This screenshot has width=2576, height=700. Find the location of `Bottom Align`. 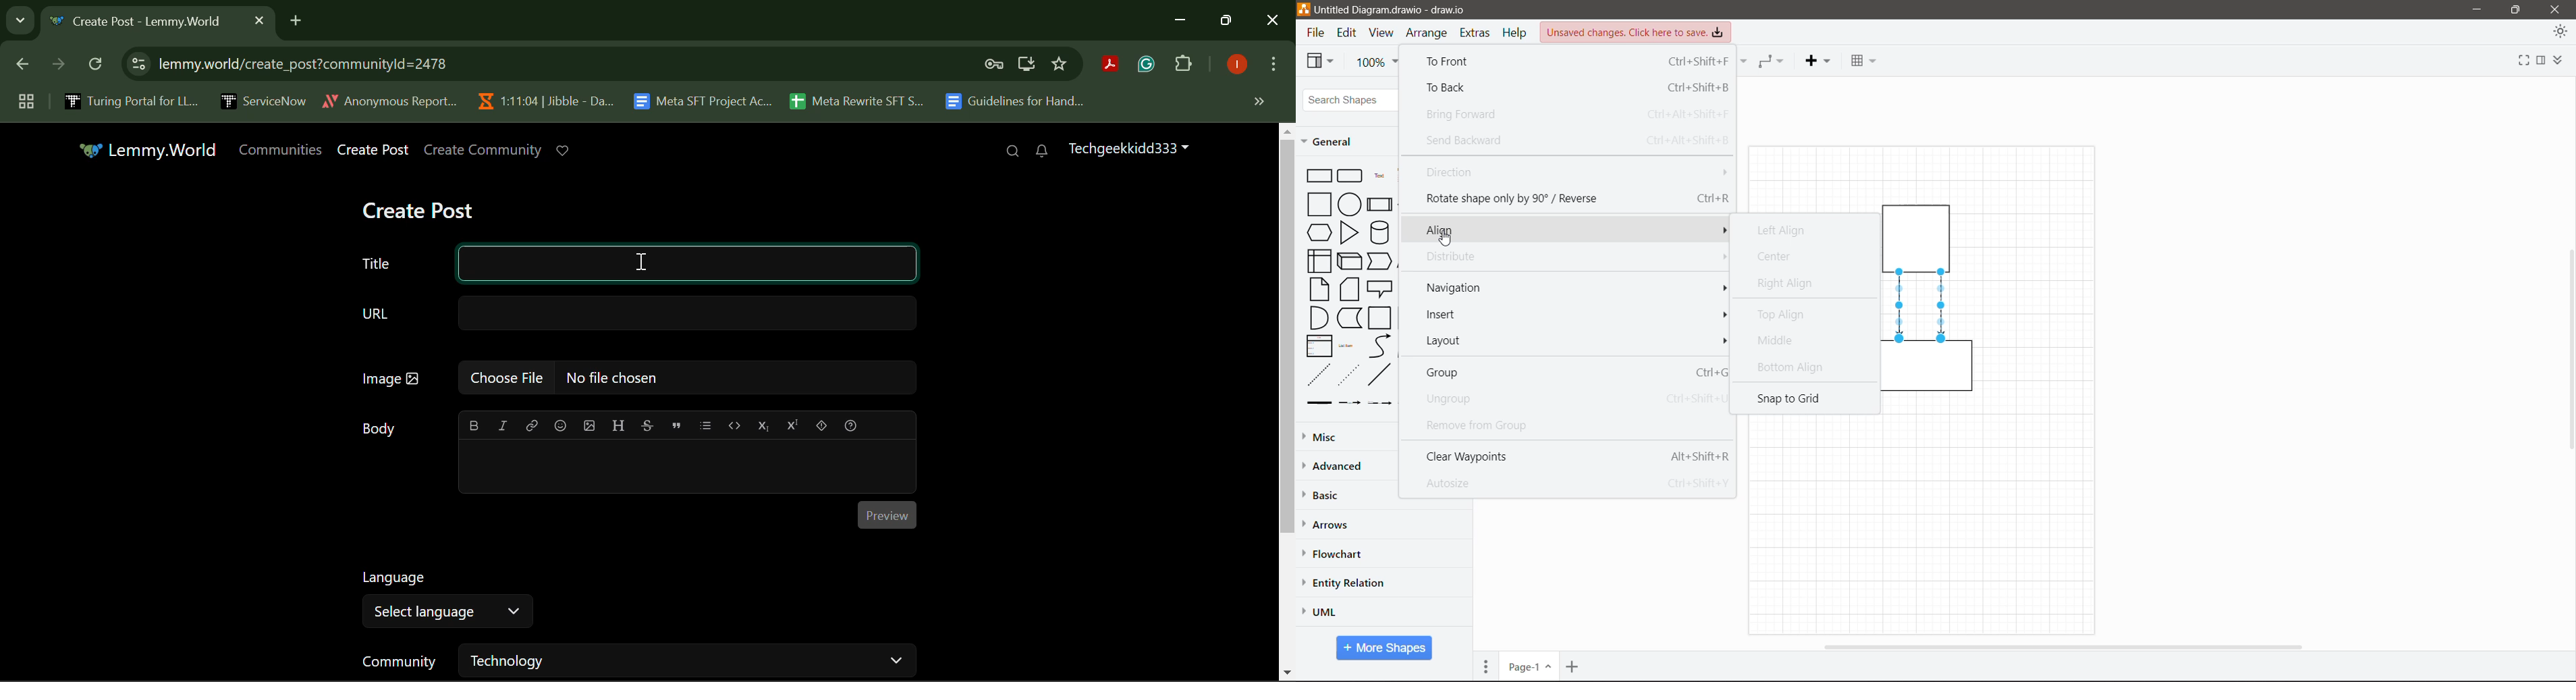

Bottom Align is located at coordinates (1796, 367).